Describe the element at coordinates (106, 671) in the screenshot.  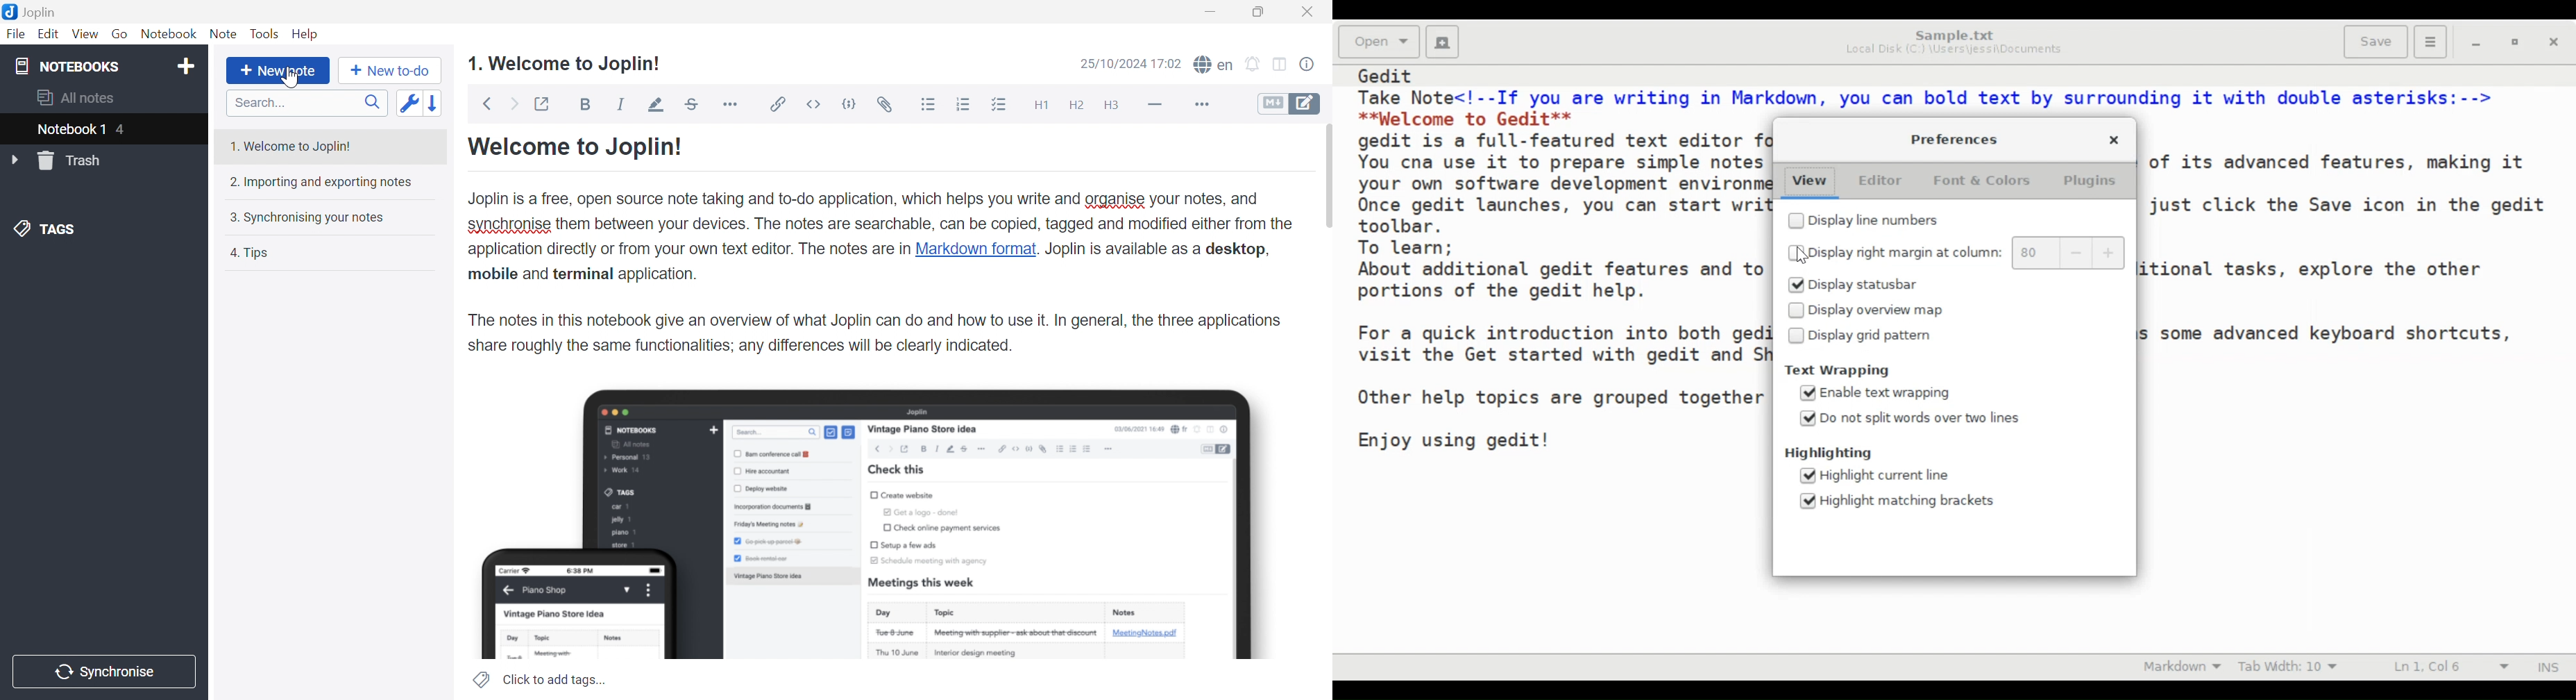
I see `Synchronise` at that location.